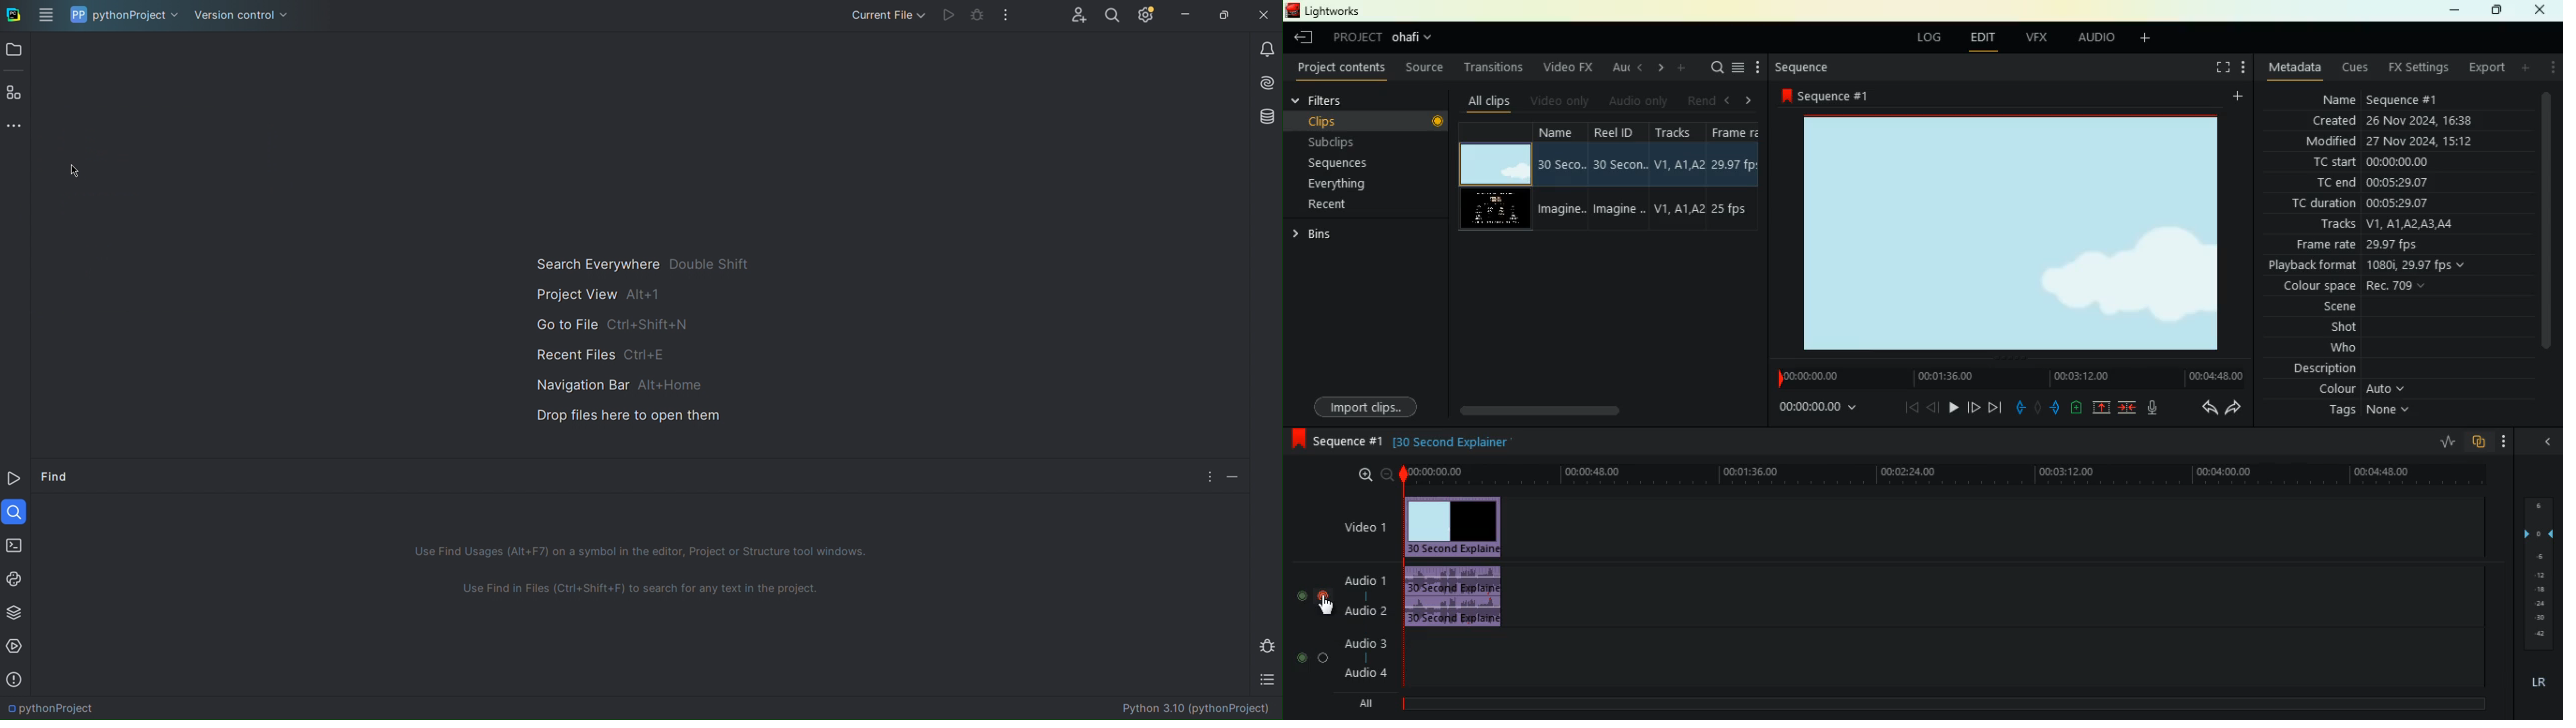  Describe the element at coordinates (2377, 98) in the screenshot. I see `name` at that location.